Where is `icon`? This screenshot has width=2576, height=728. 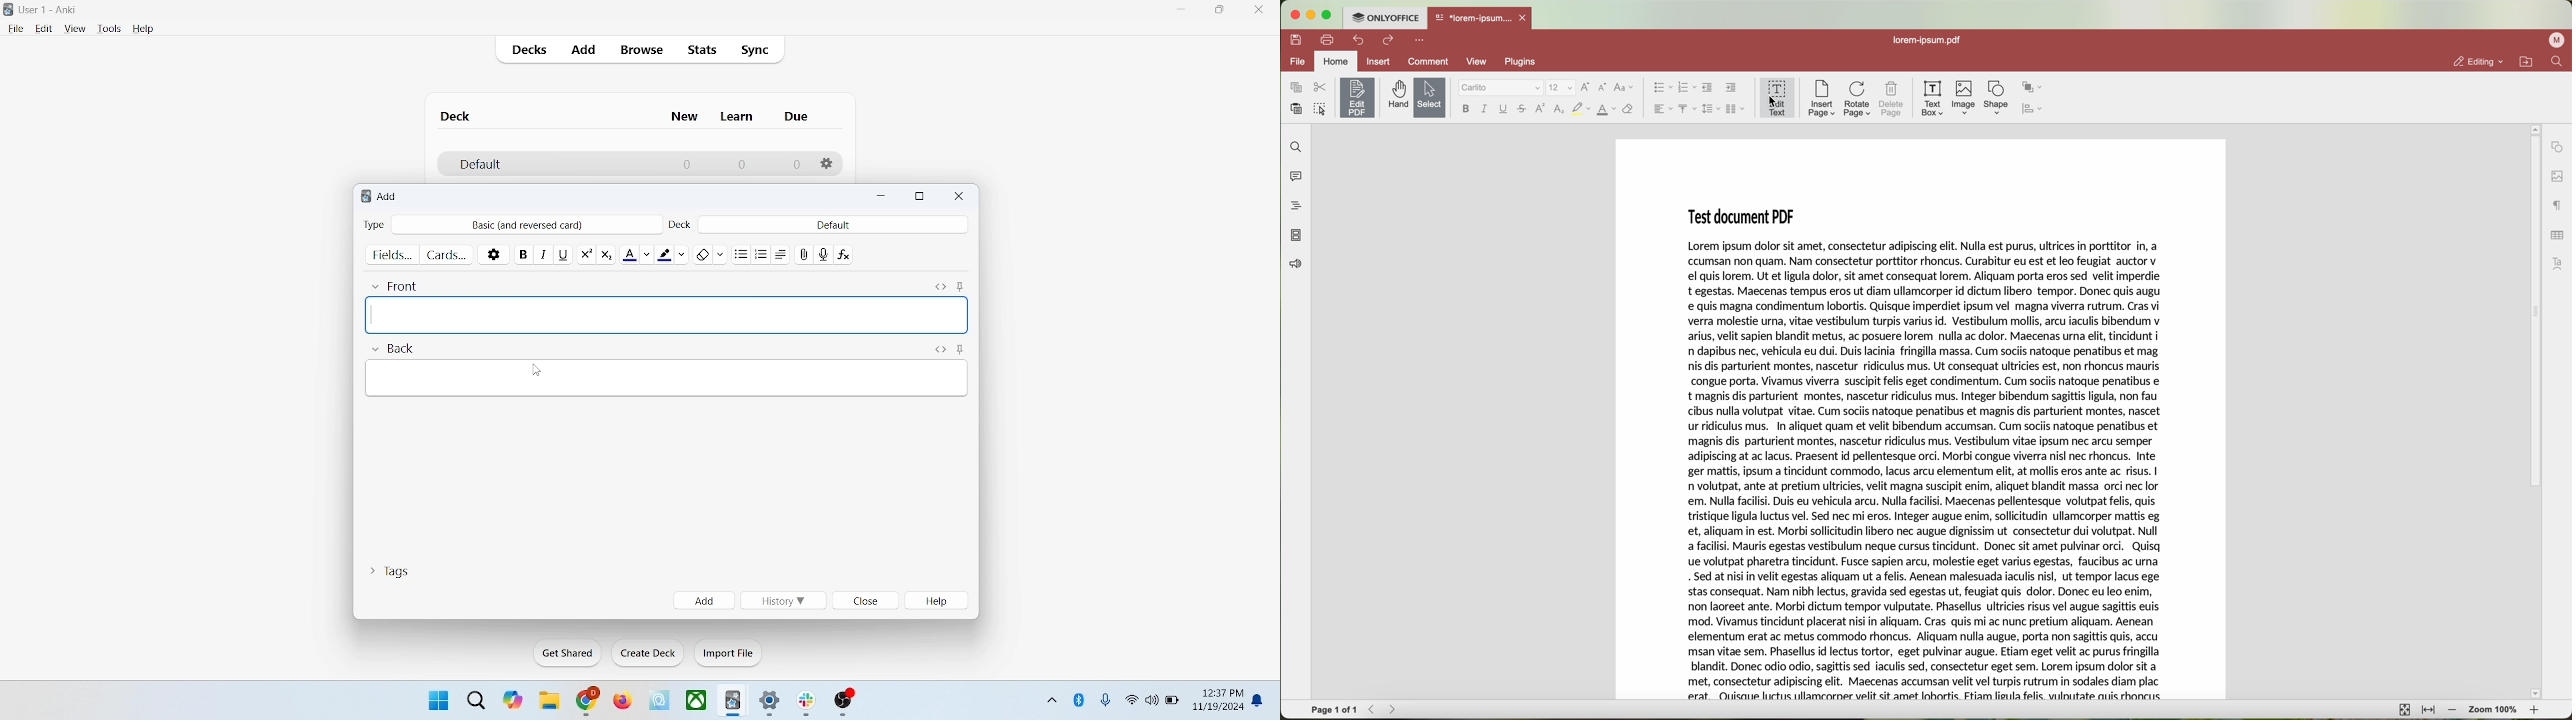 icon is located at coordinates (661, 701).